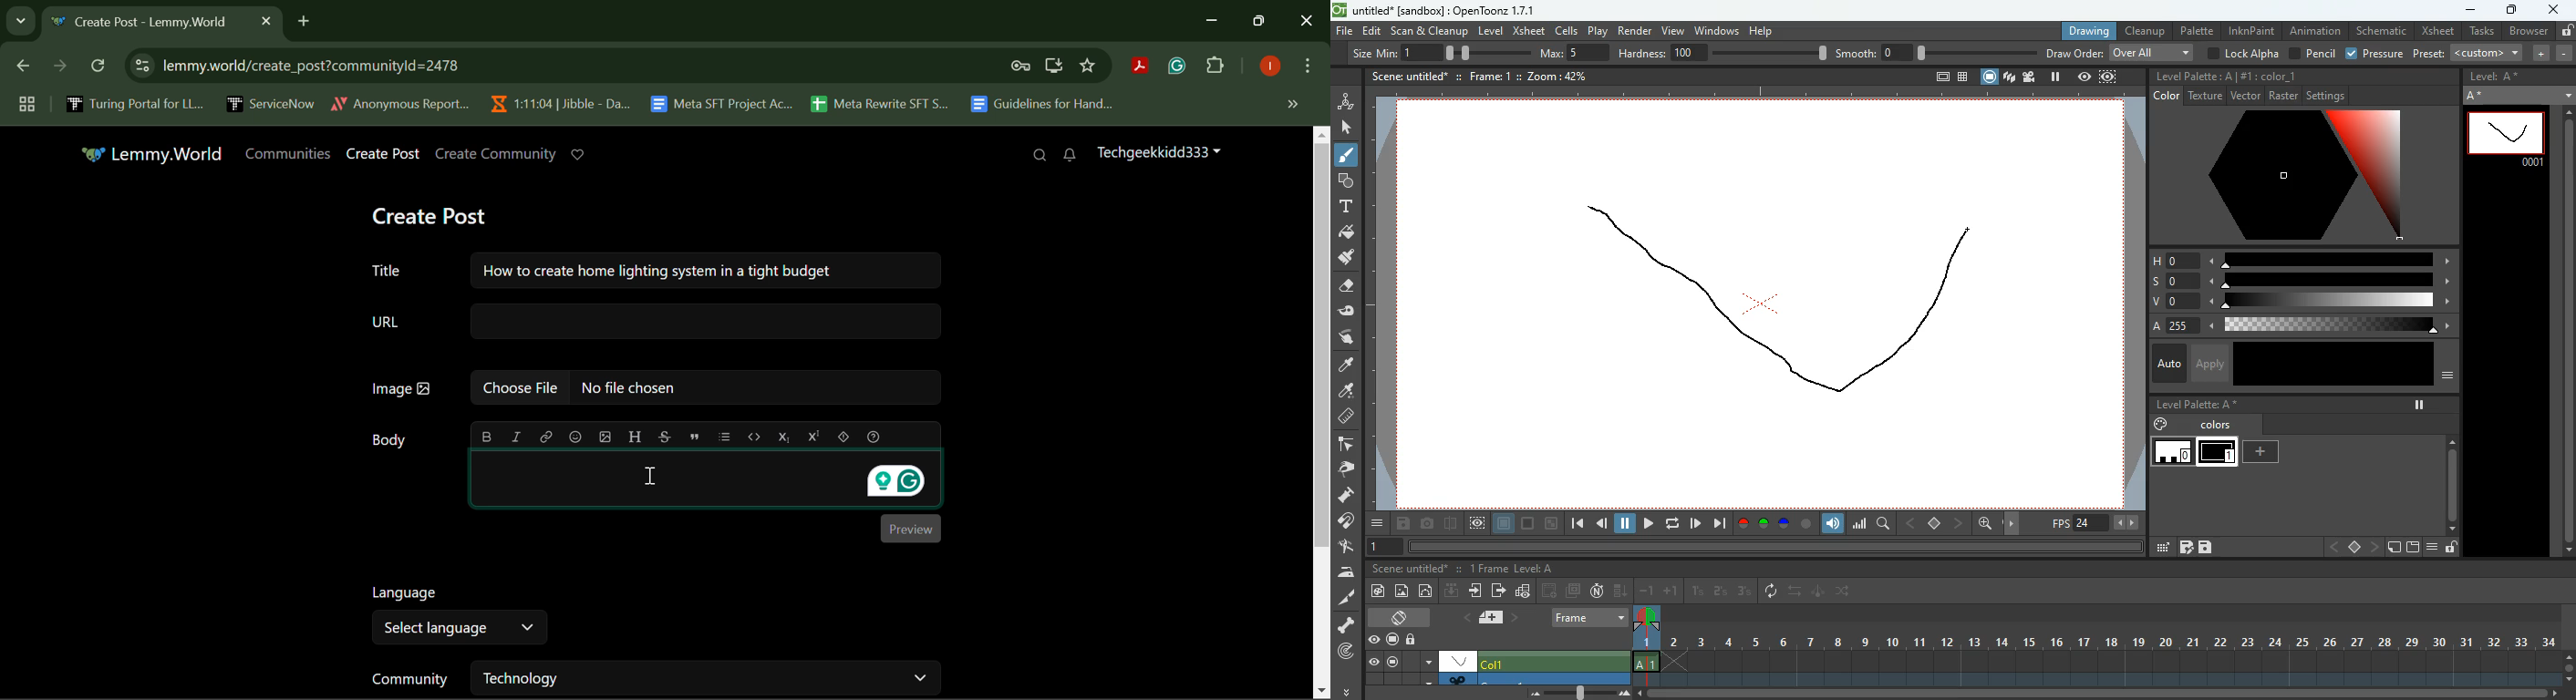 The height and width of the screenshot is (700, 2576). Describe the element at coordinates (2381, 31) in the screenshot. I see `schematic` at that location.